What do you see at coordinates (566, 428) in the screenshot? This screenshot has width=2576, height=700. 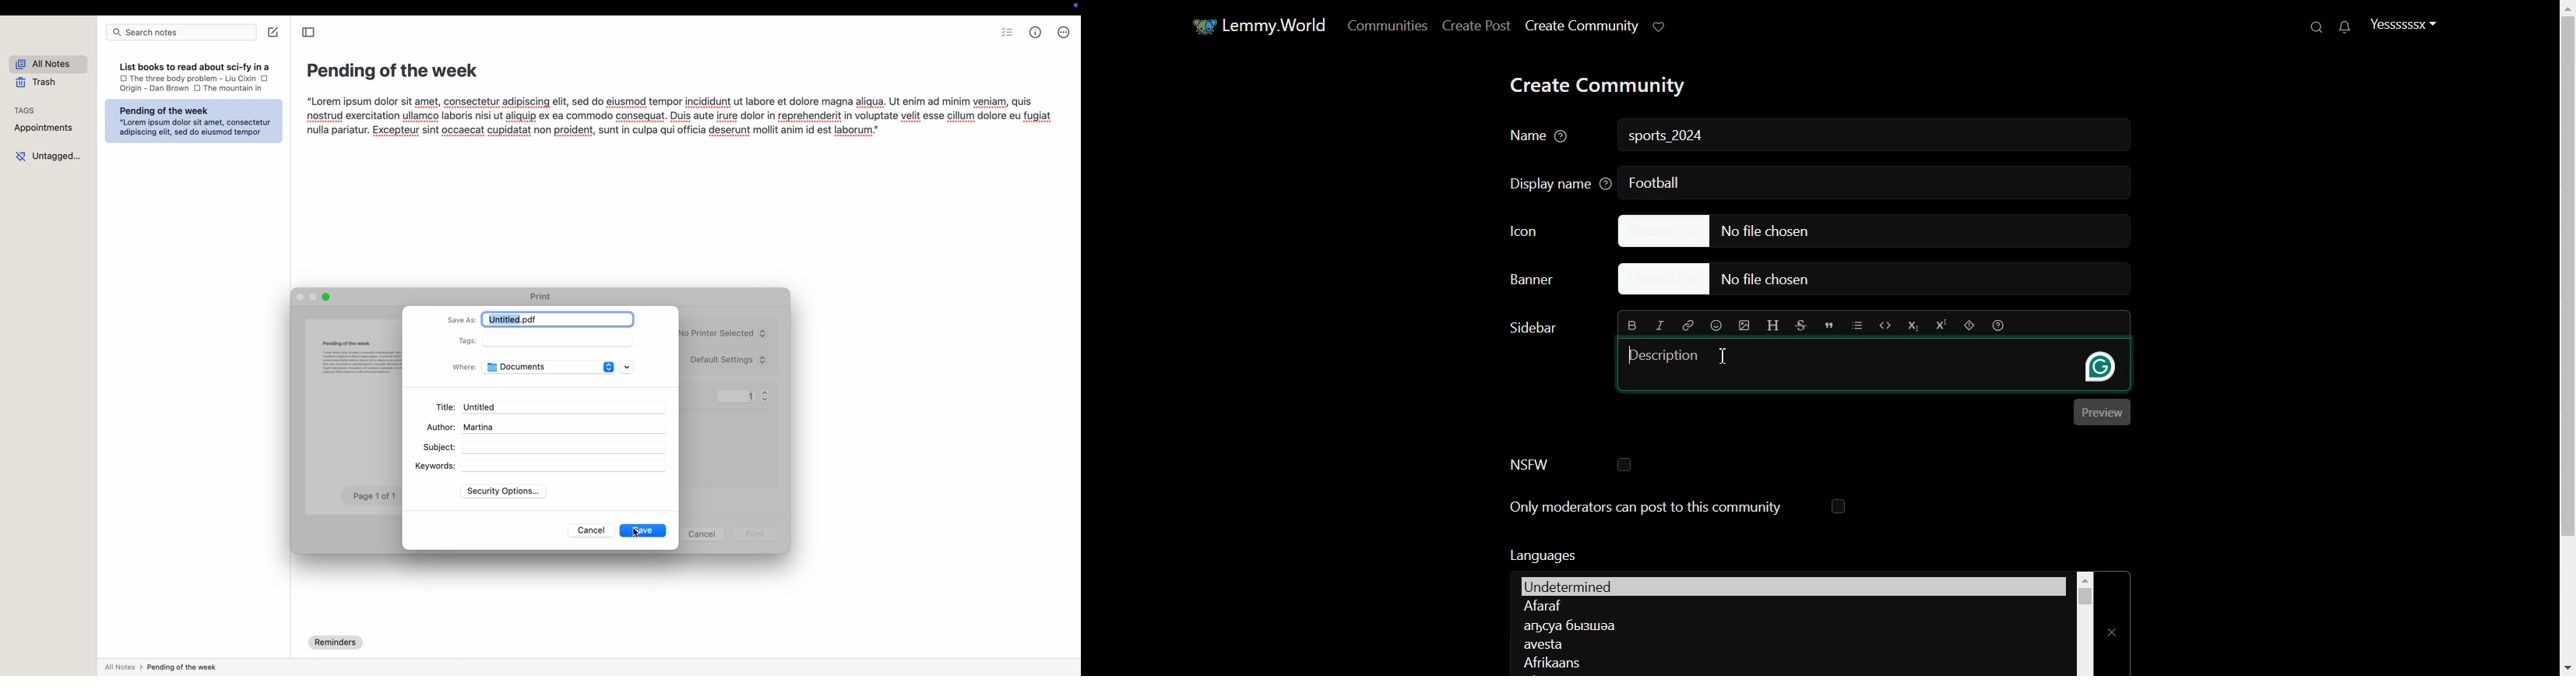 I see `martina` at bounding box center [566, 428].